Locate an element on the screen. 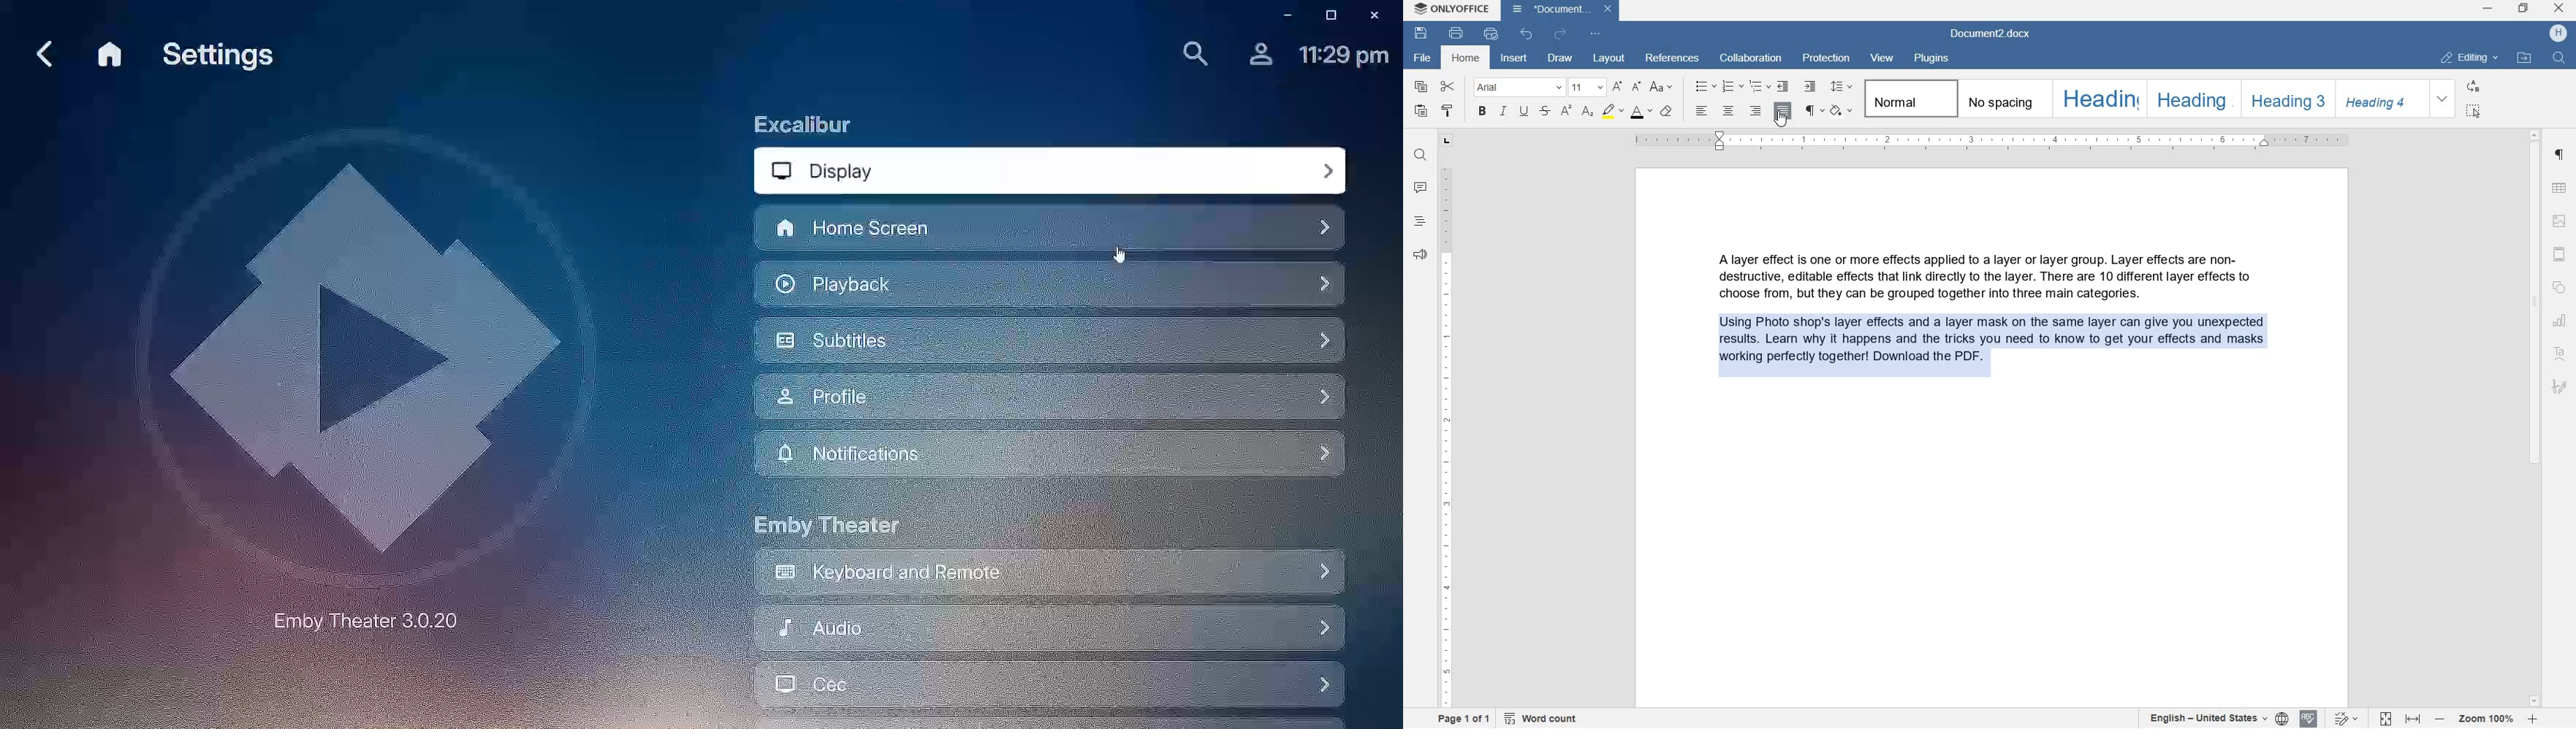  HP is located at coordinates (2559, 35).